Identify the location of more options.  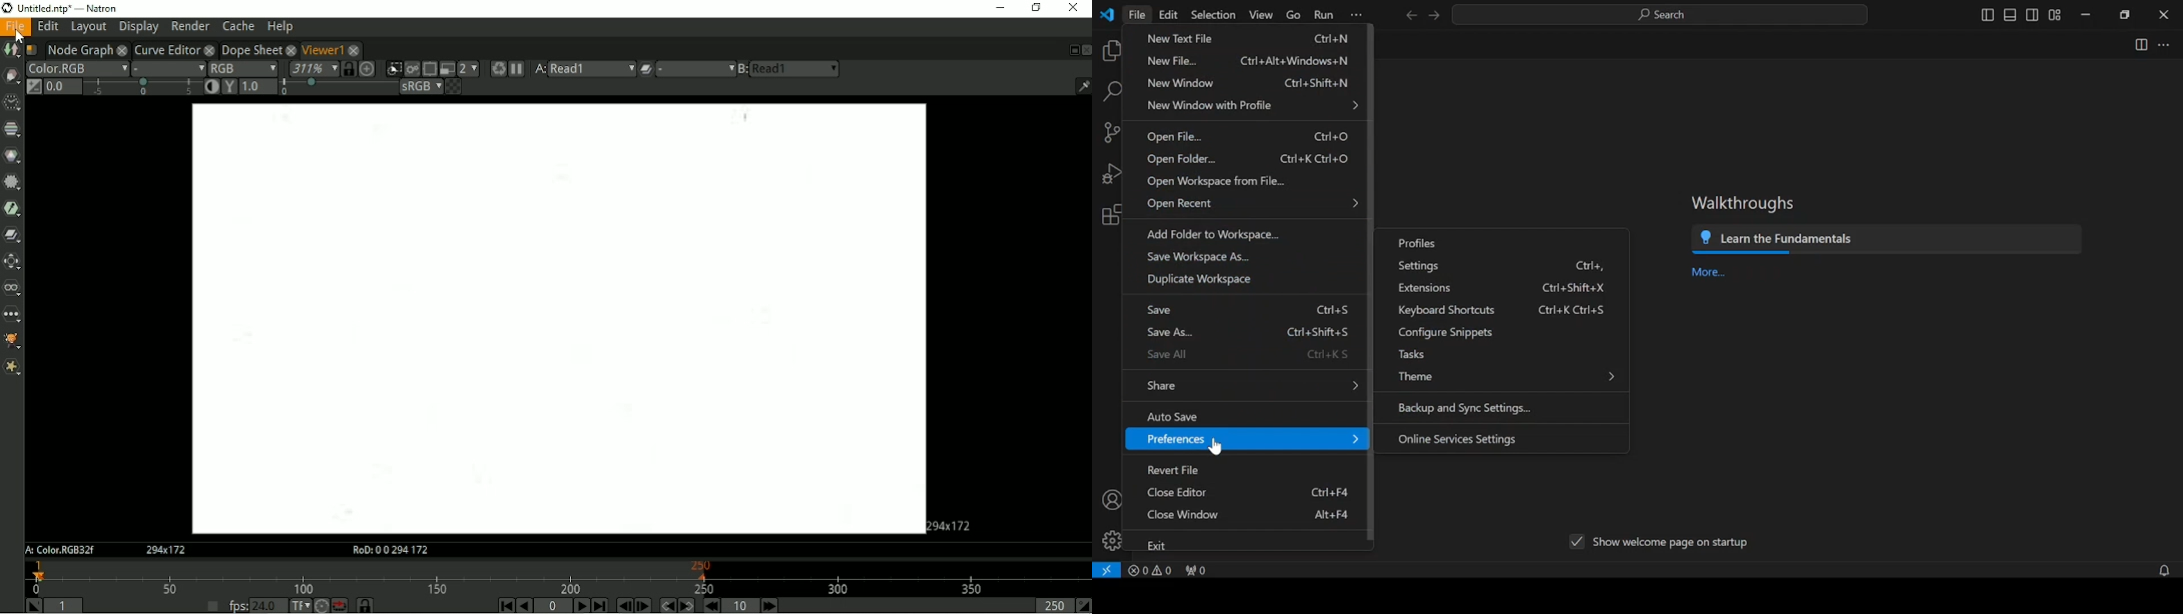
(1358, 15).